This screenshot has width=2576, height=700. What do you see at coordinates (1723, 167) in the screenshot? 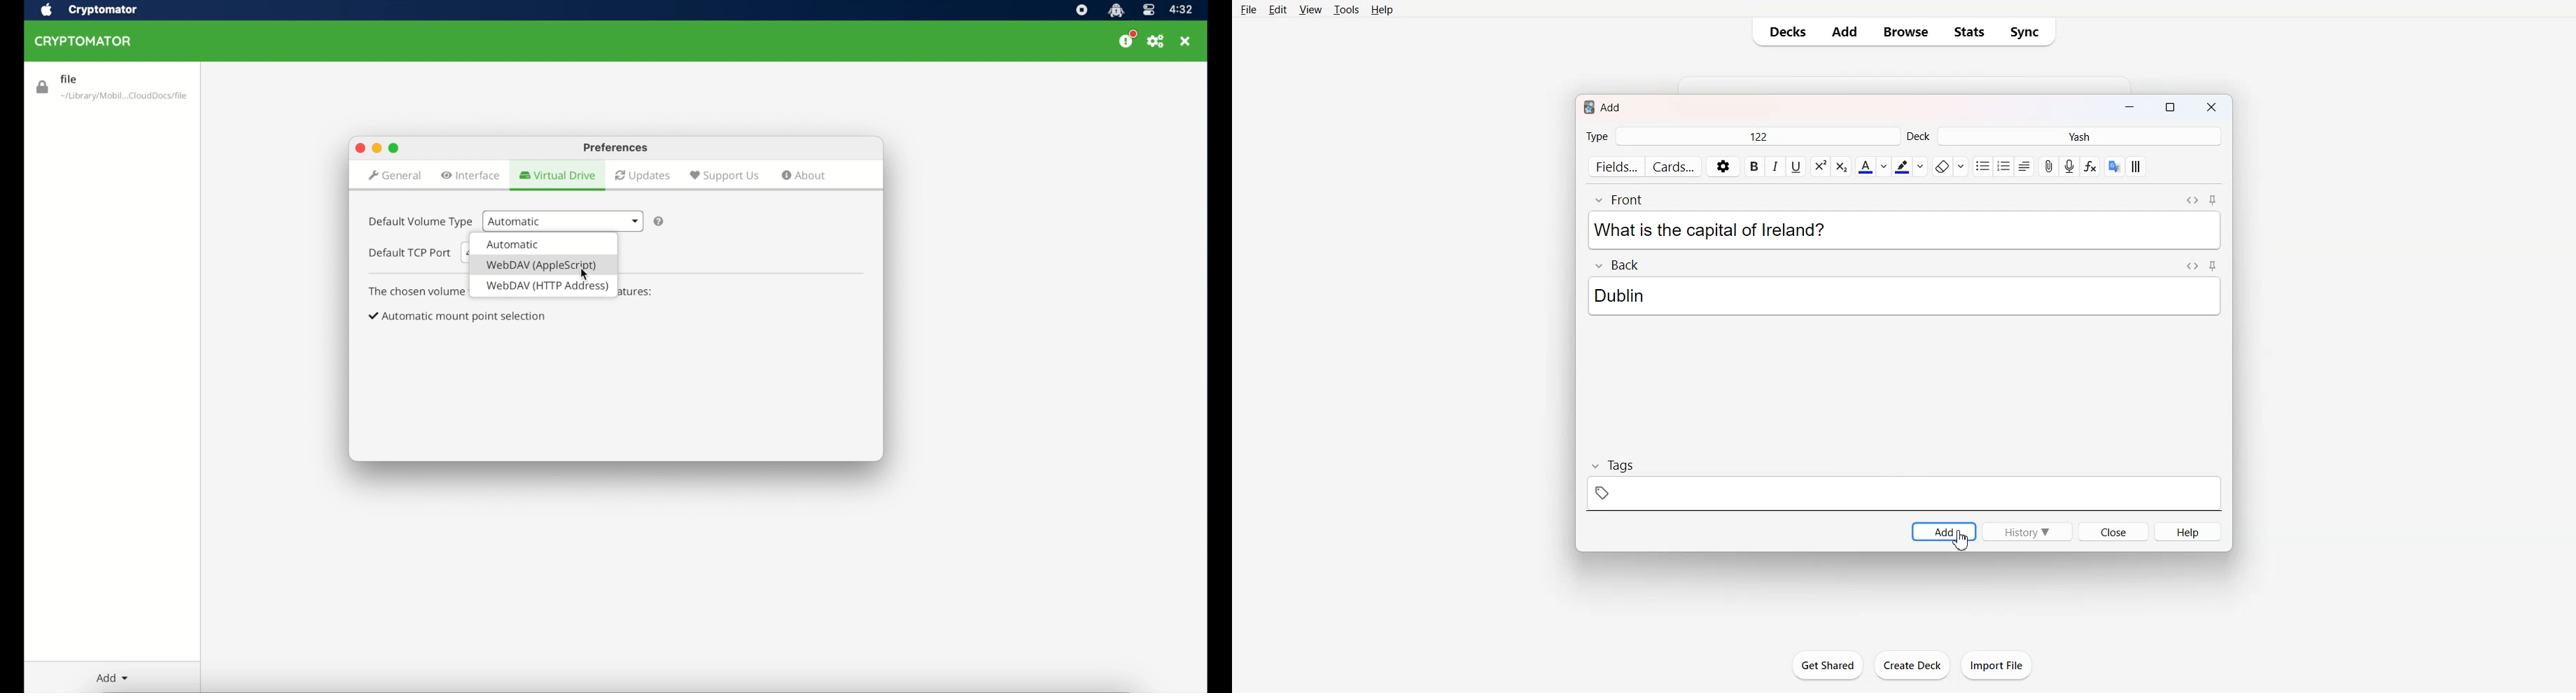
I see `Settings` at bounding box center [1723, 167].